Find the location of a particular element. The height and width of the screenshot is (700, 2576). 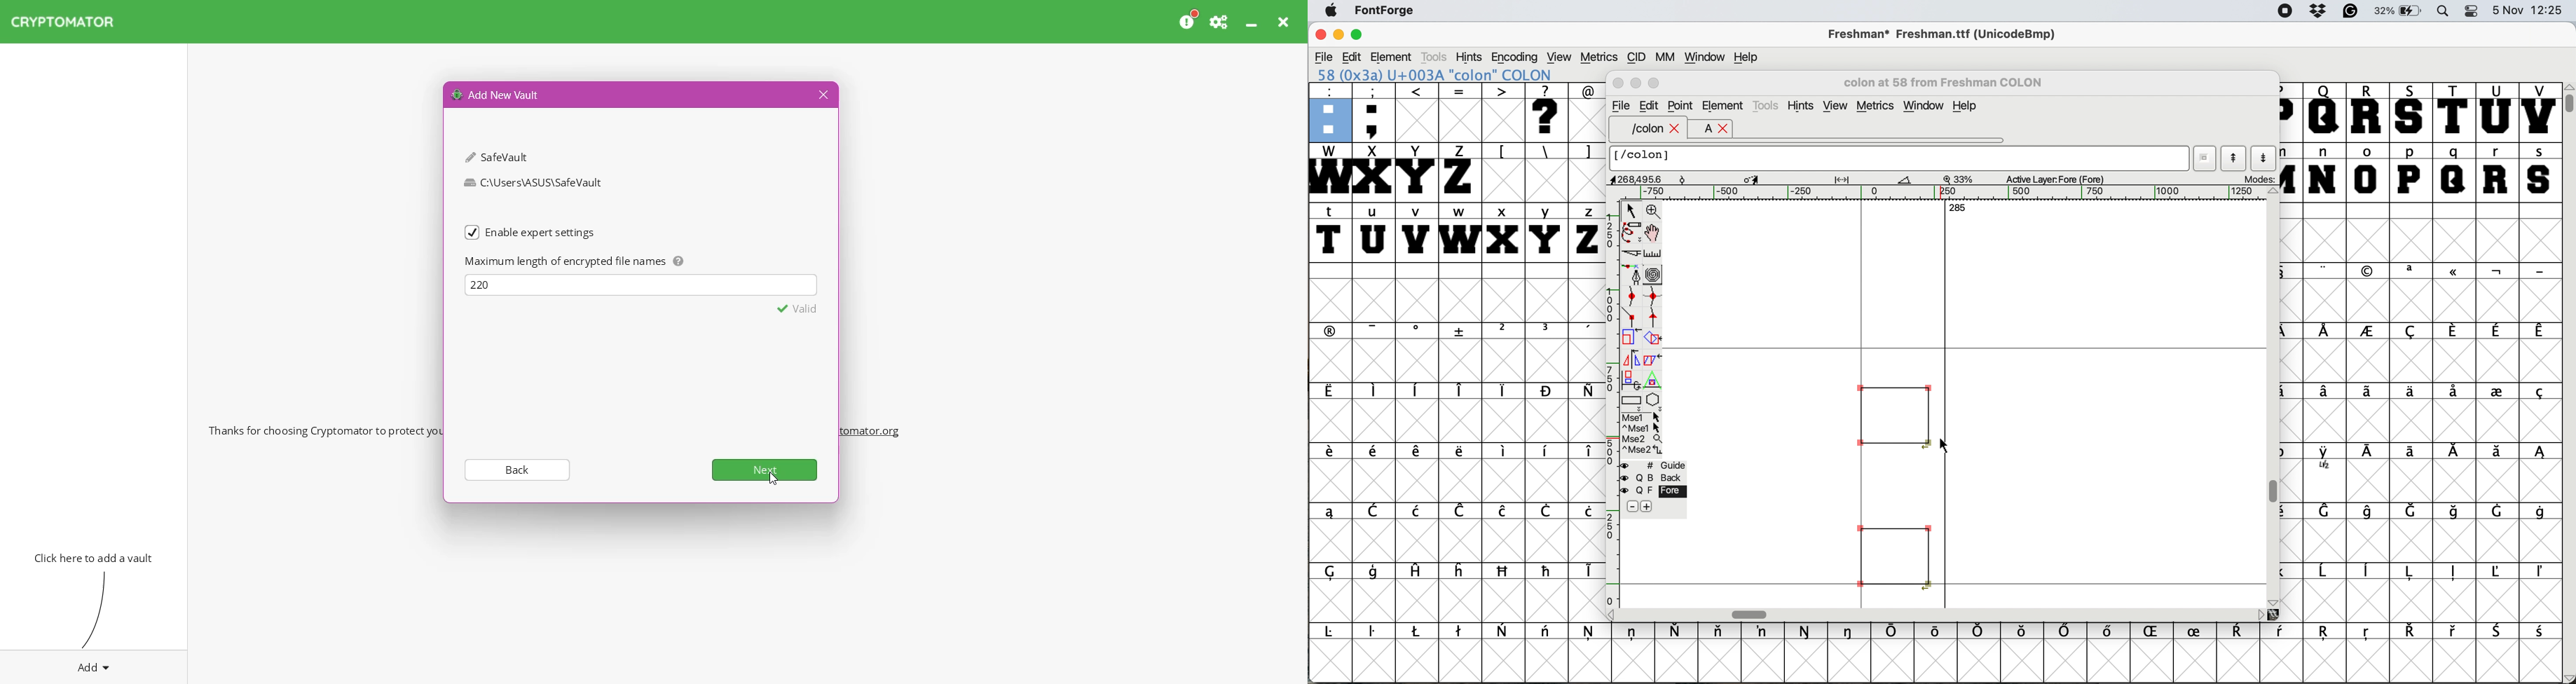

vertical scroll bar is located at coordinates (2275, 398).